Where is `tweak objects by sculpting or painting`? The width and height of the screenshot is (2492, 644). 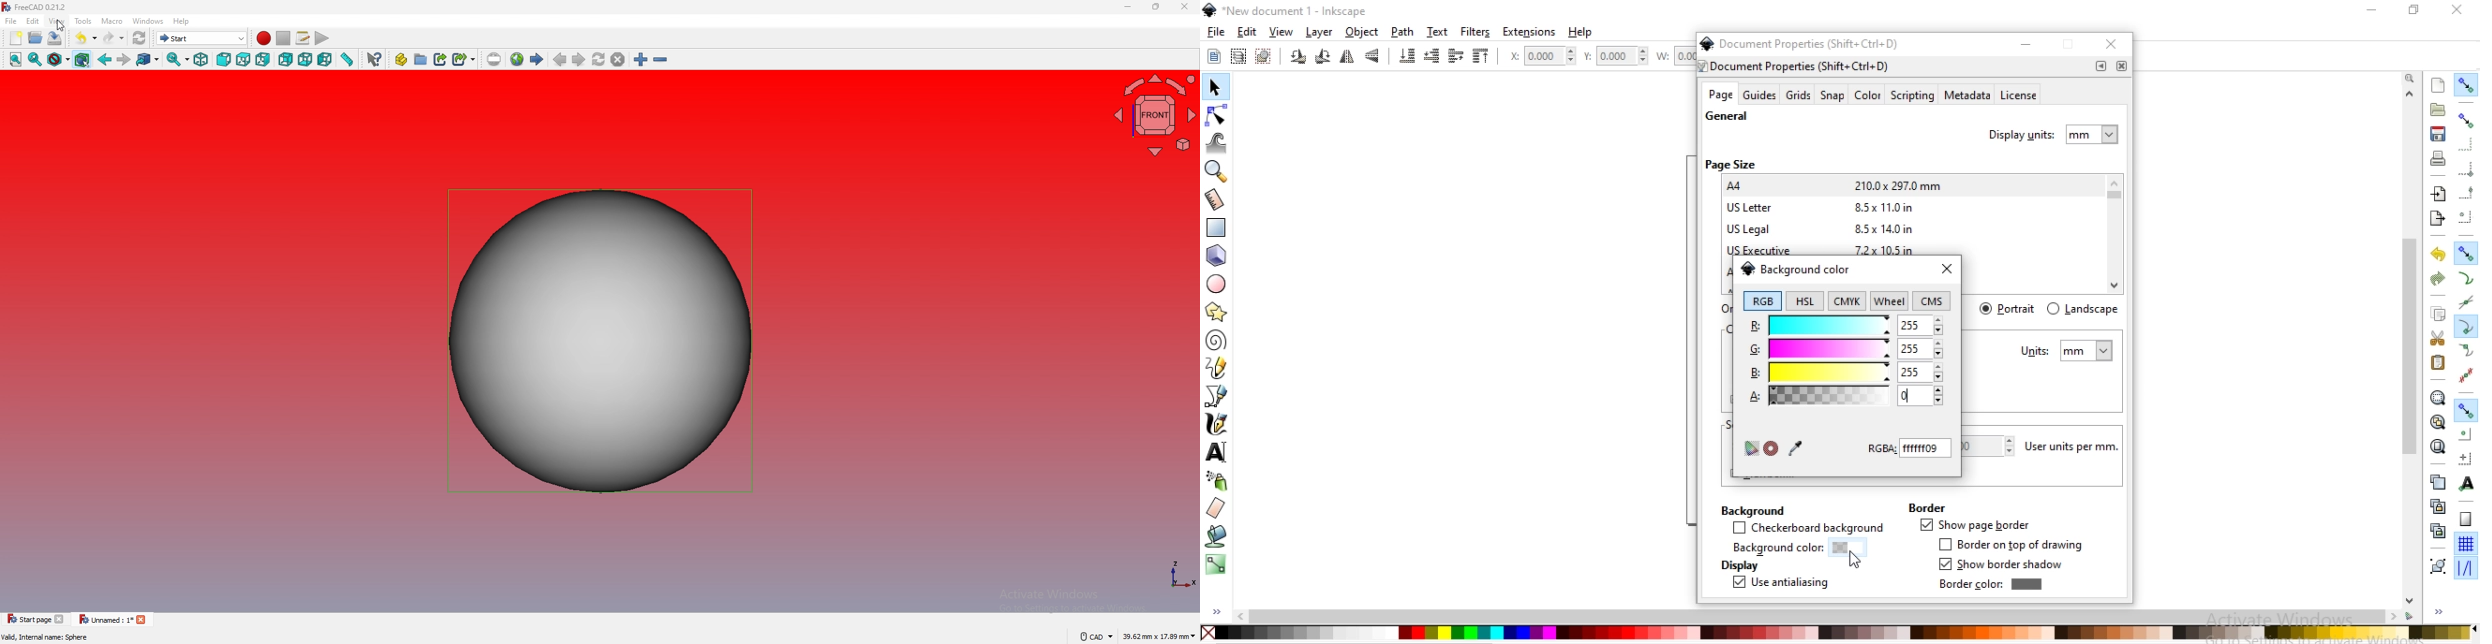 tweak objects by sculpting or painting is located at coordinates (1218, 142).